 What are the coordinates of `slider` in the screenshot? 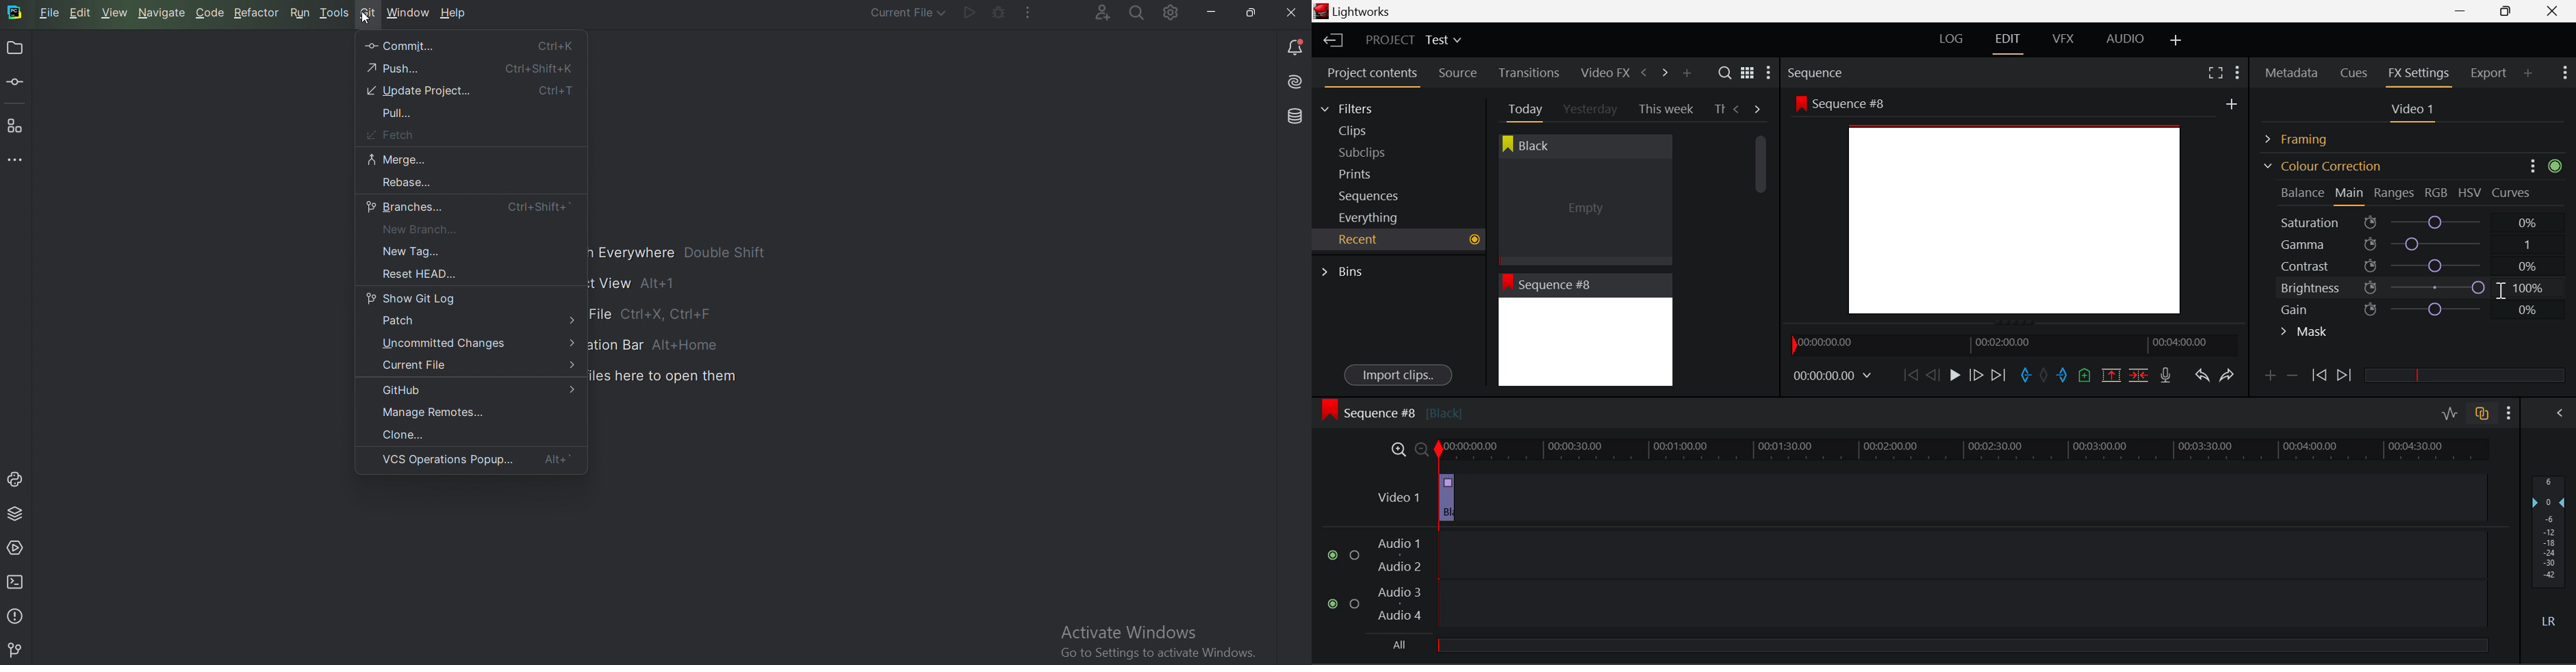 It's located at (1962, 645).